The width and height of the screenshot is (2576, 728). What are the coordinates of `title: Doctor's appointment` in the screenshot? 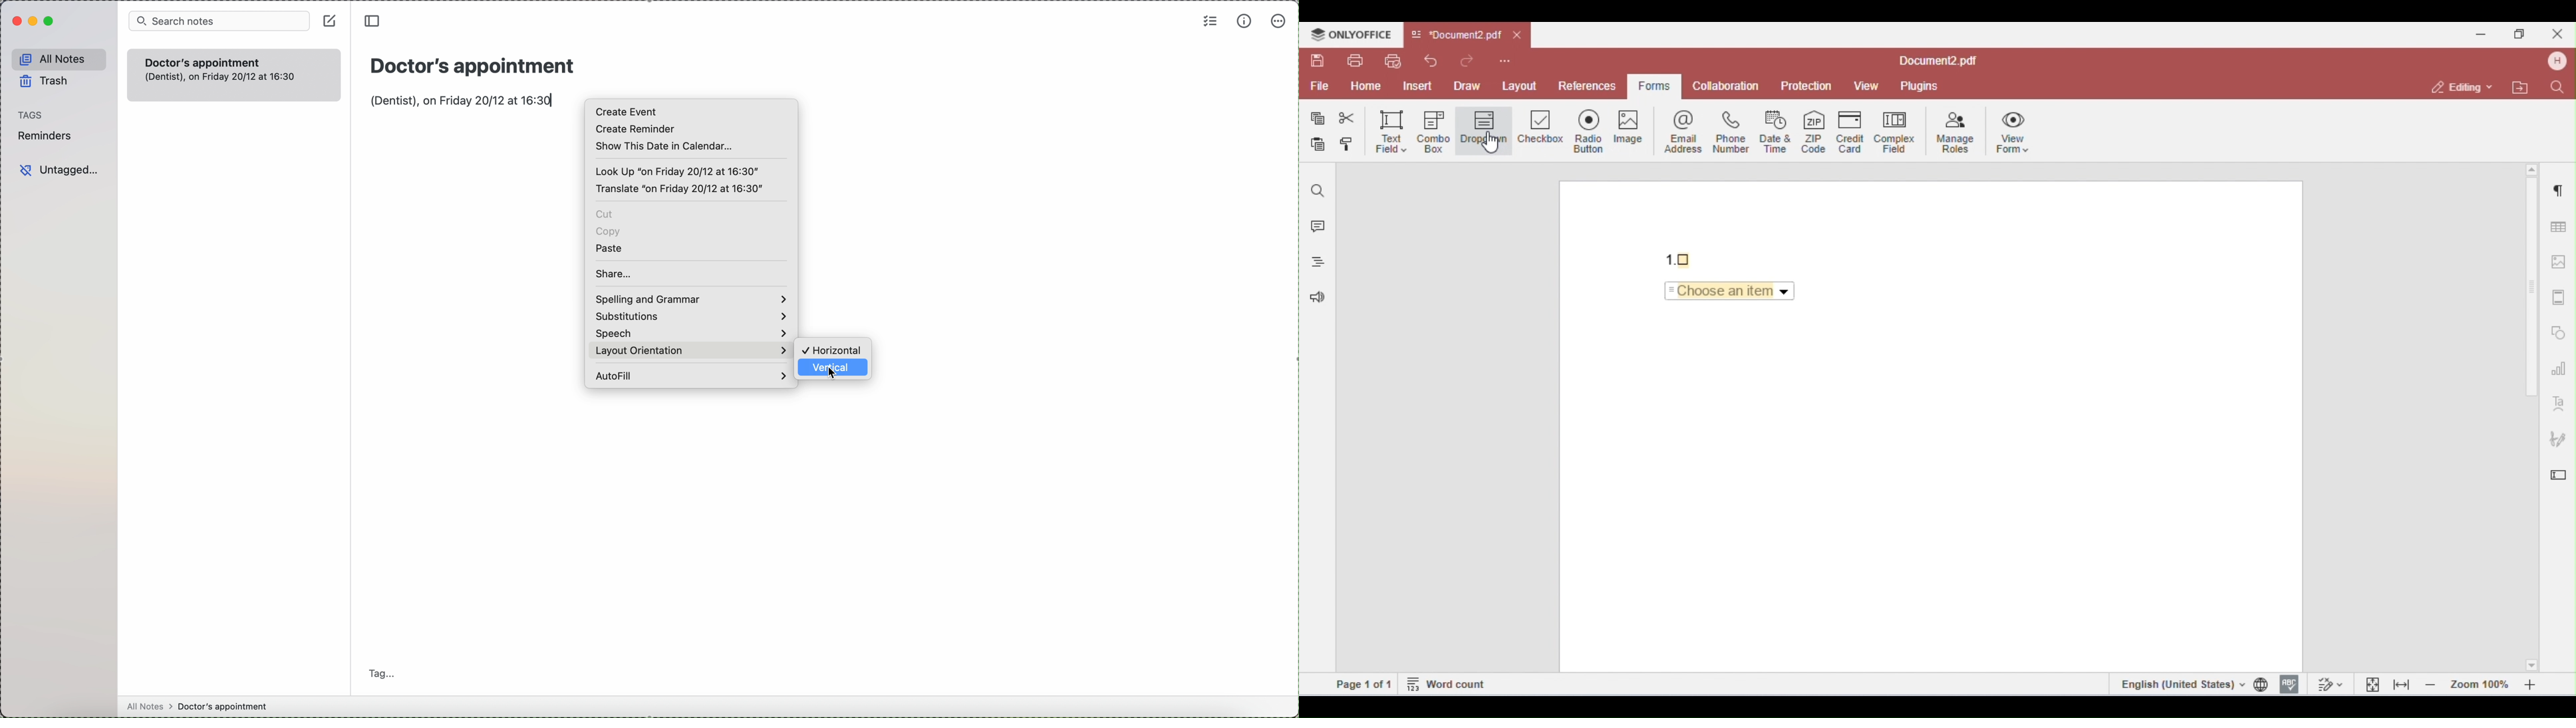 It's located at (471, 64).